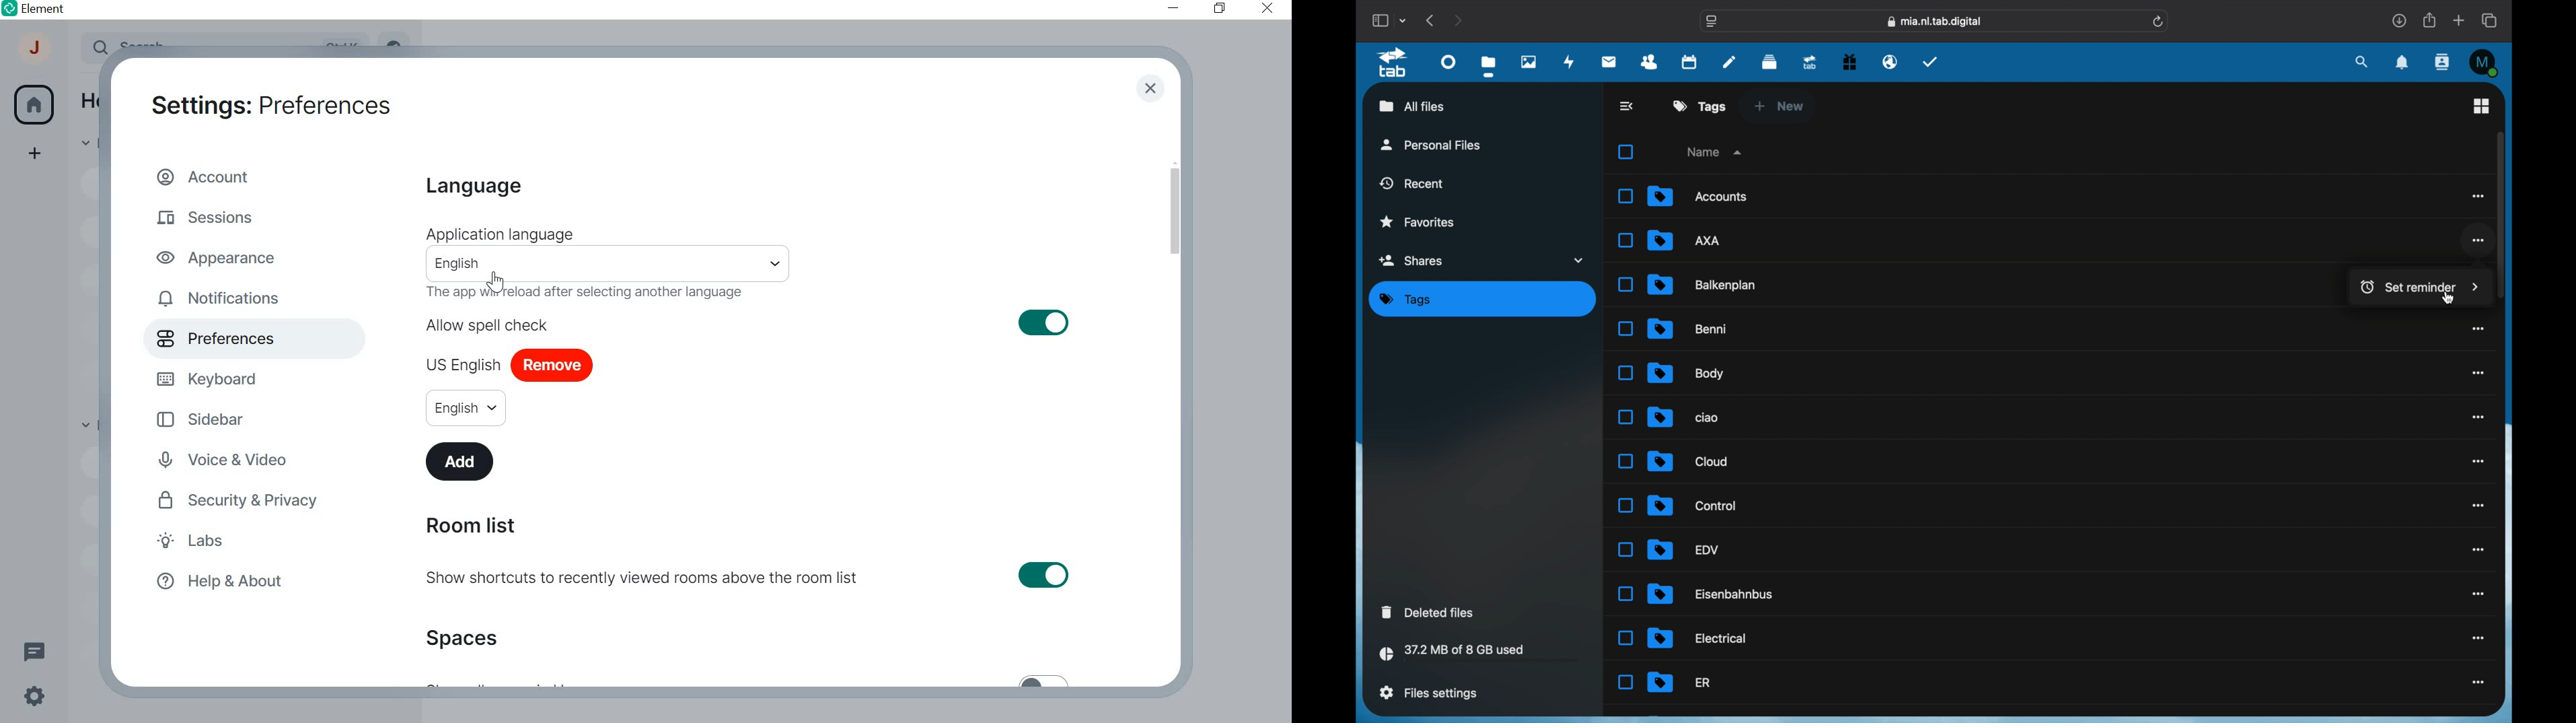 The width and height of the screenshot is (2576, 728). Describe the element at coordinates (2479, 462) in the screenshot. I see `moreoptions` at that location.